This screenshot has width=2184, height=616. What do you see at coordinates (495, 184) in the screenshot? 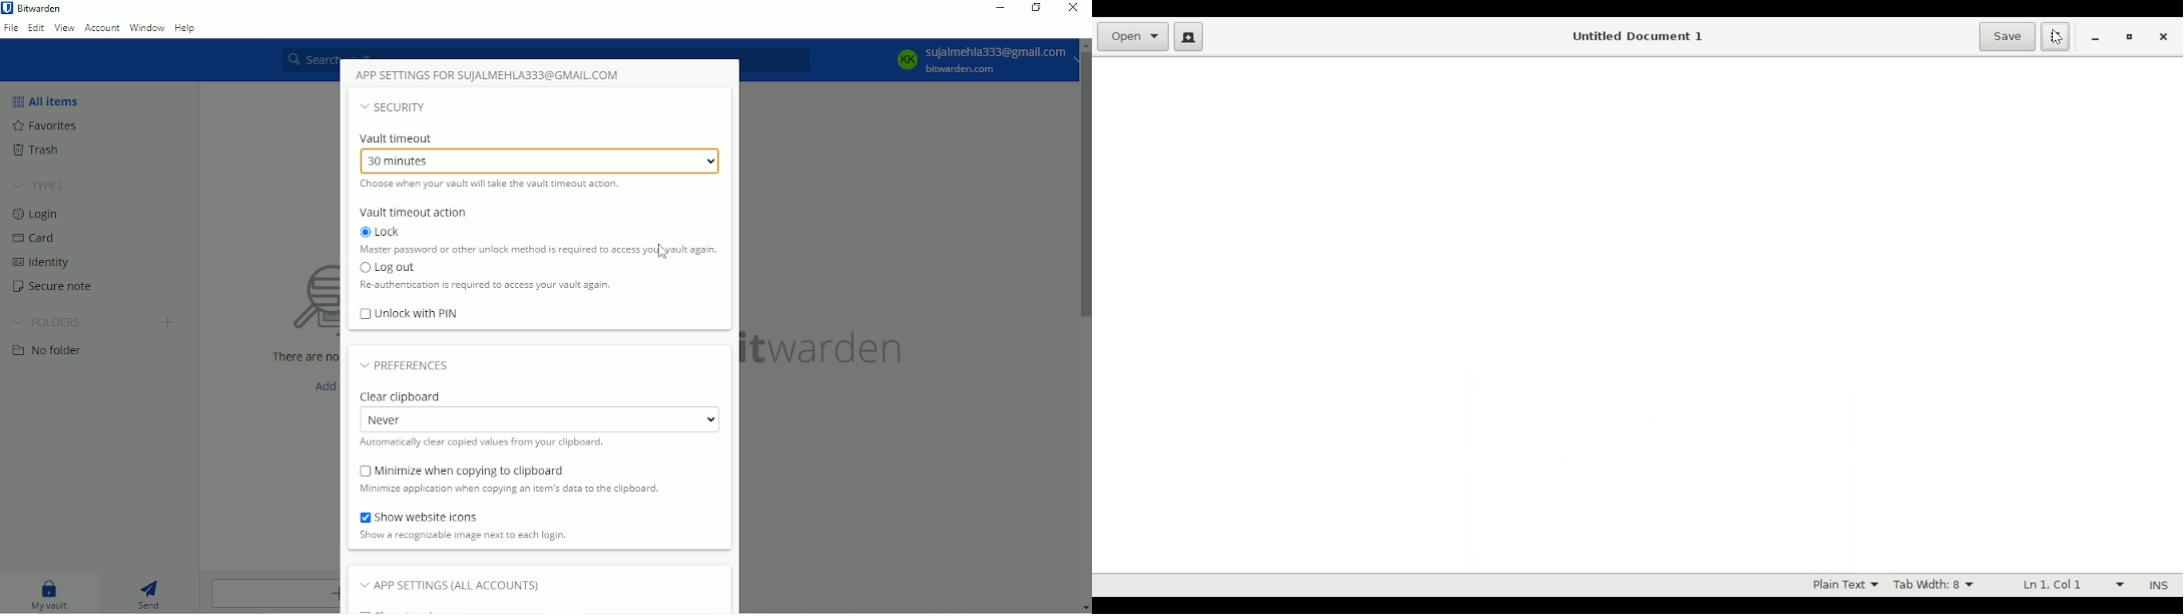
I see `Choose when your vault will take time out action.` at bounding box center [495, 184].